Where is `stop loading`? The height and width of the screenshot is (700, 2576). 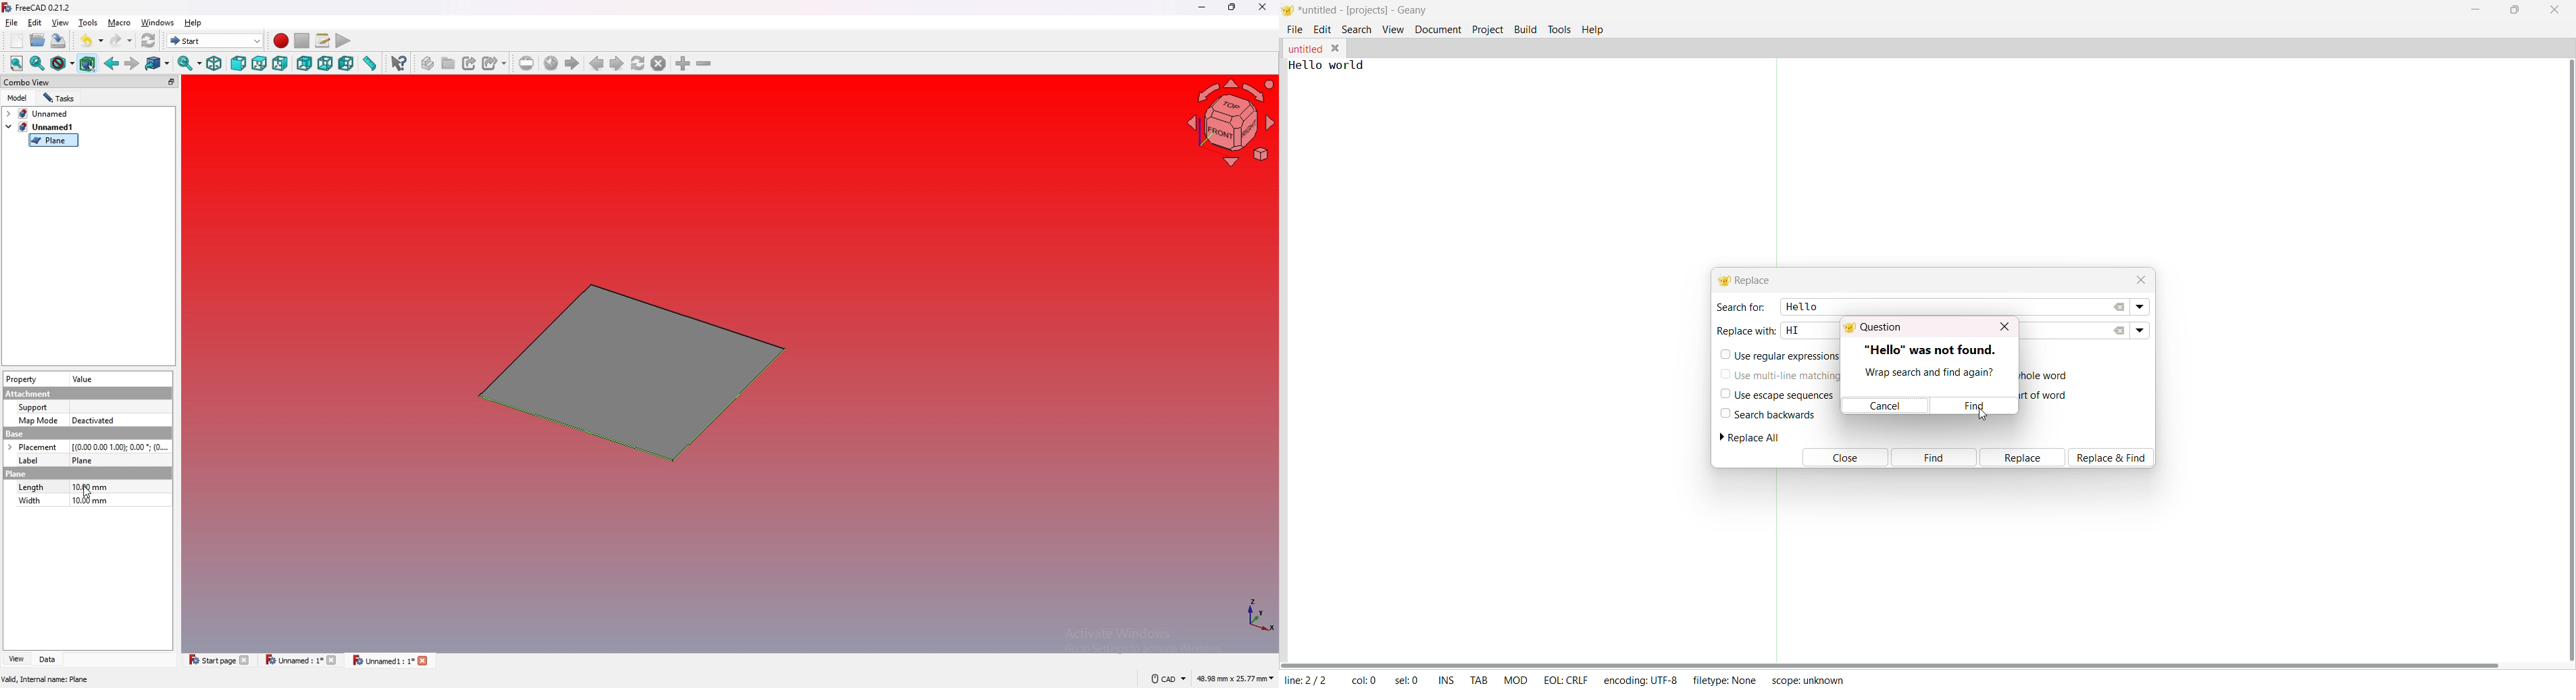
stop loading is located at coordinates (659, 63).